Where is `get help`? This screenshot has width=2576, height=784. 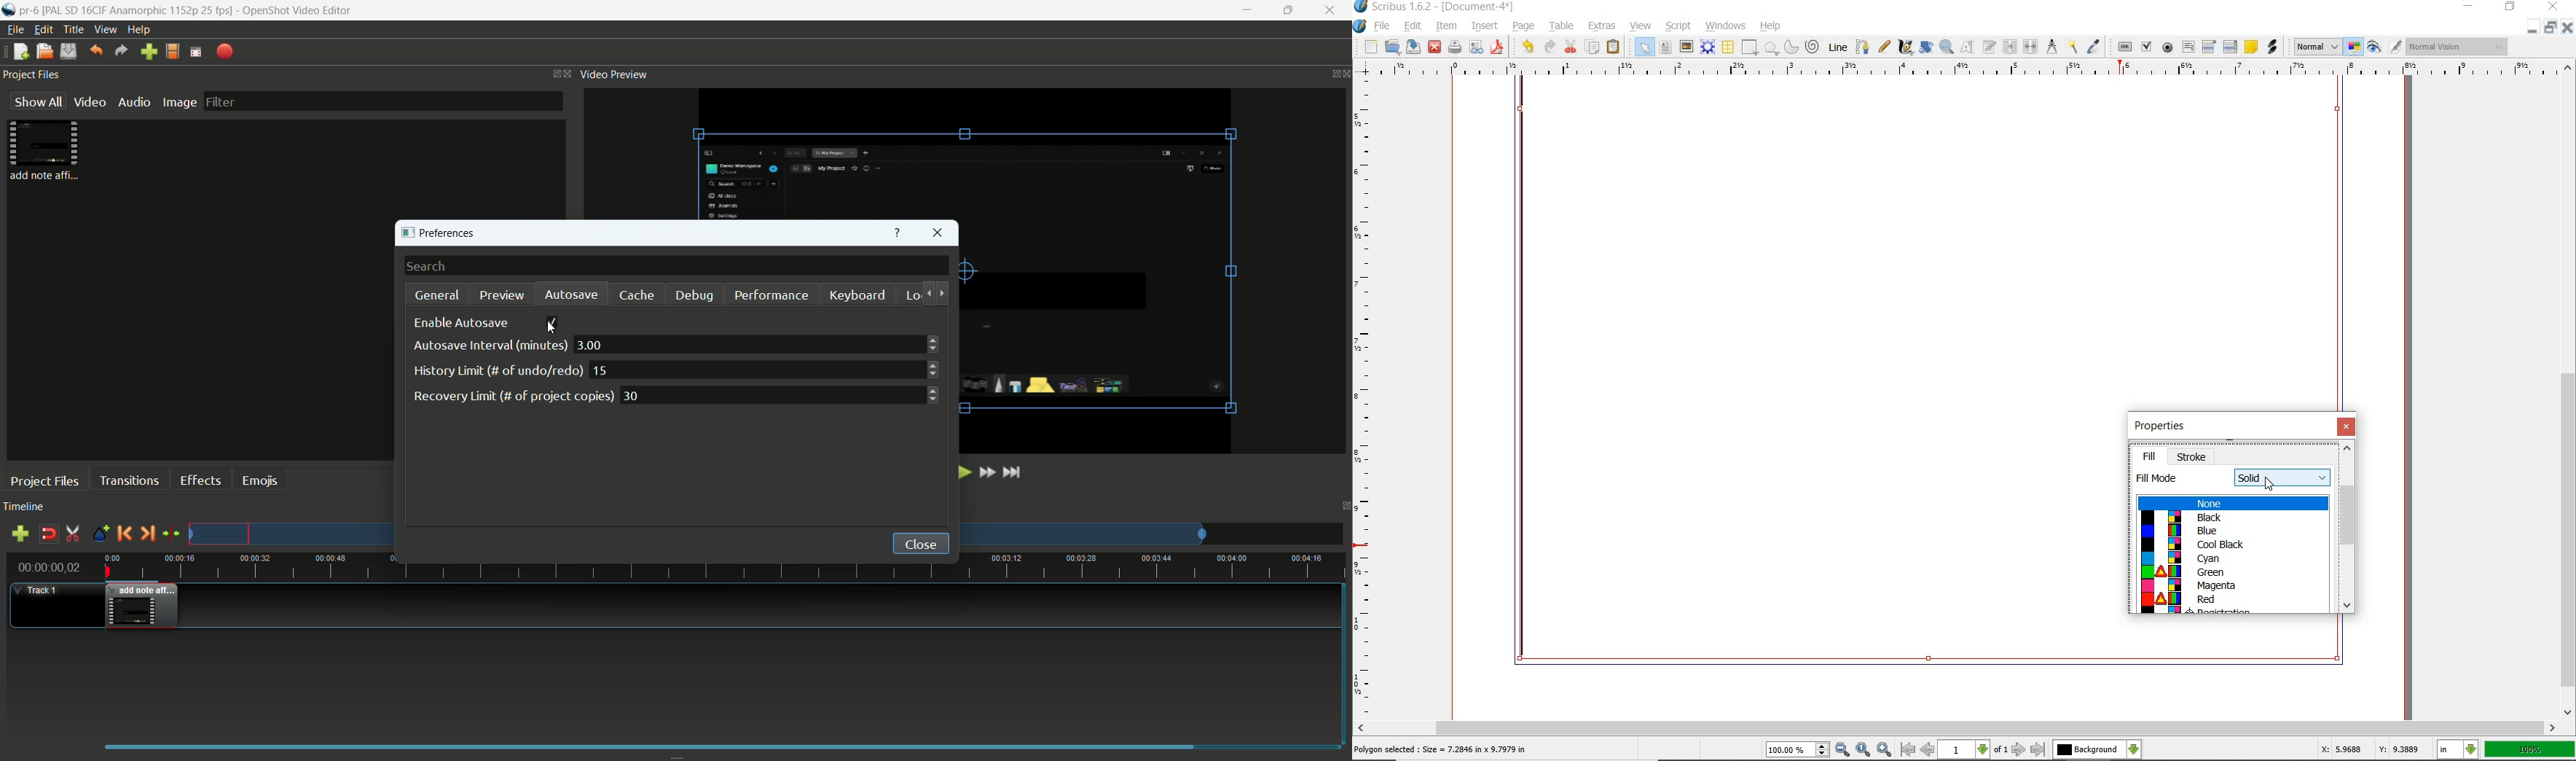 get help is located at coordinates (899, 233).